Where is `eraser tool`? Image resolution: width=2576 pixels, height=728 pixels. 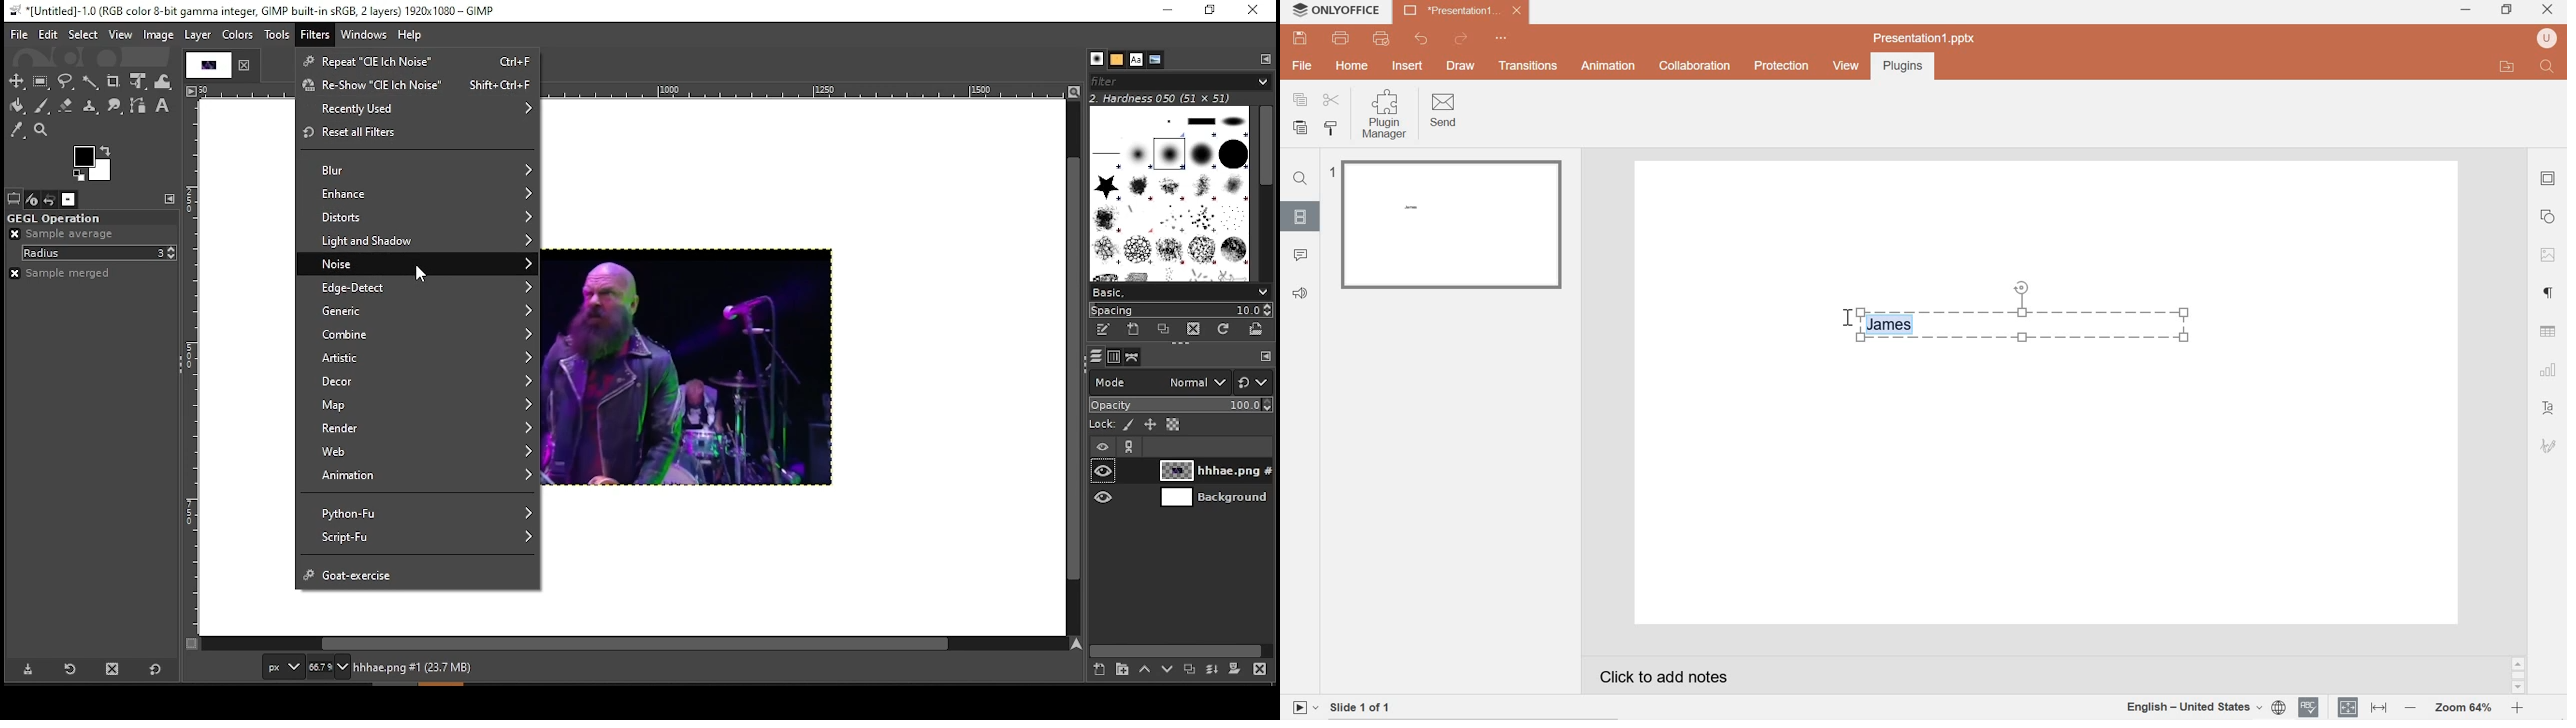
eraser tool is located at coordinates (64, 105).